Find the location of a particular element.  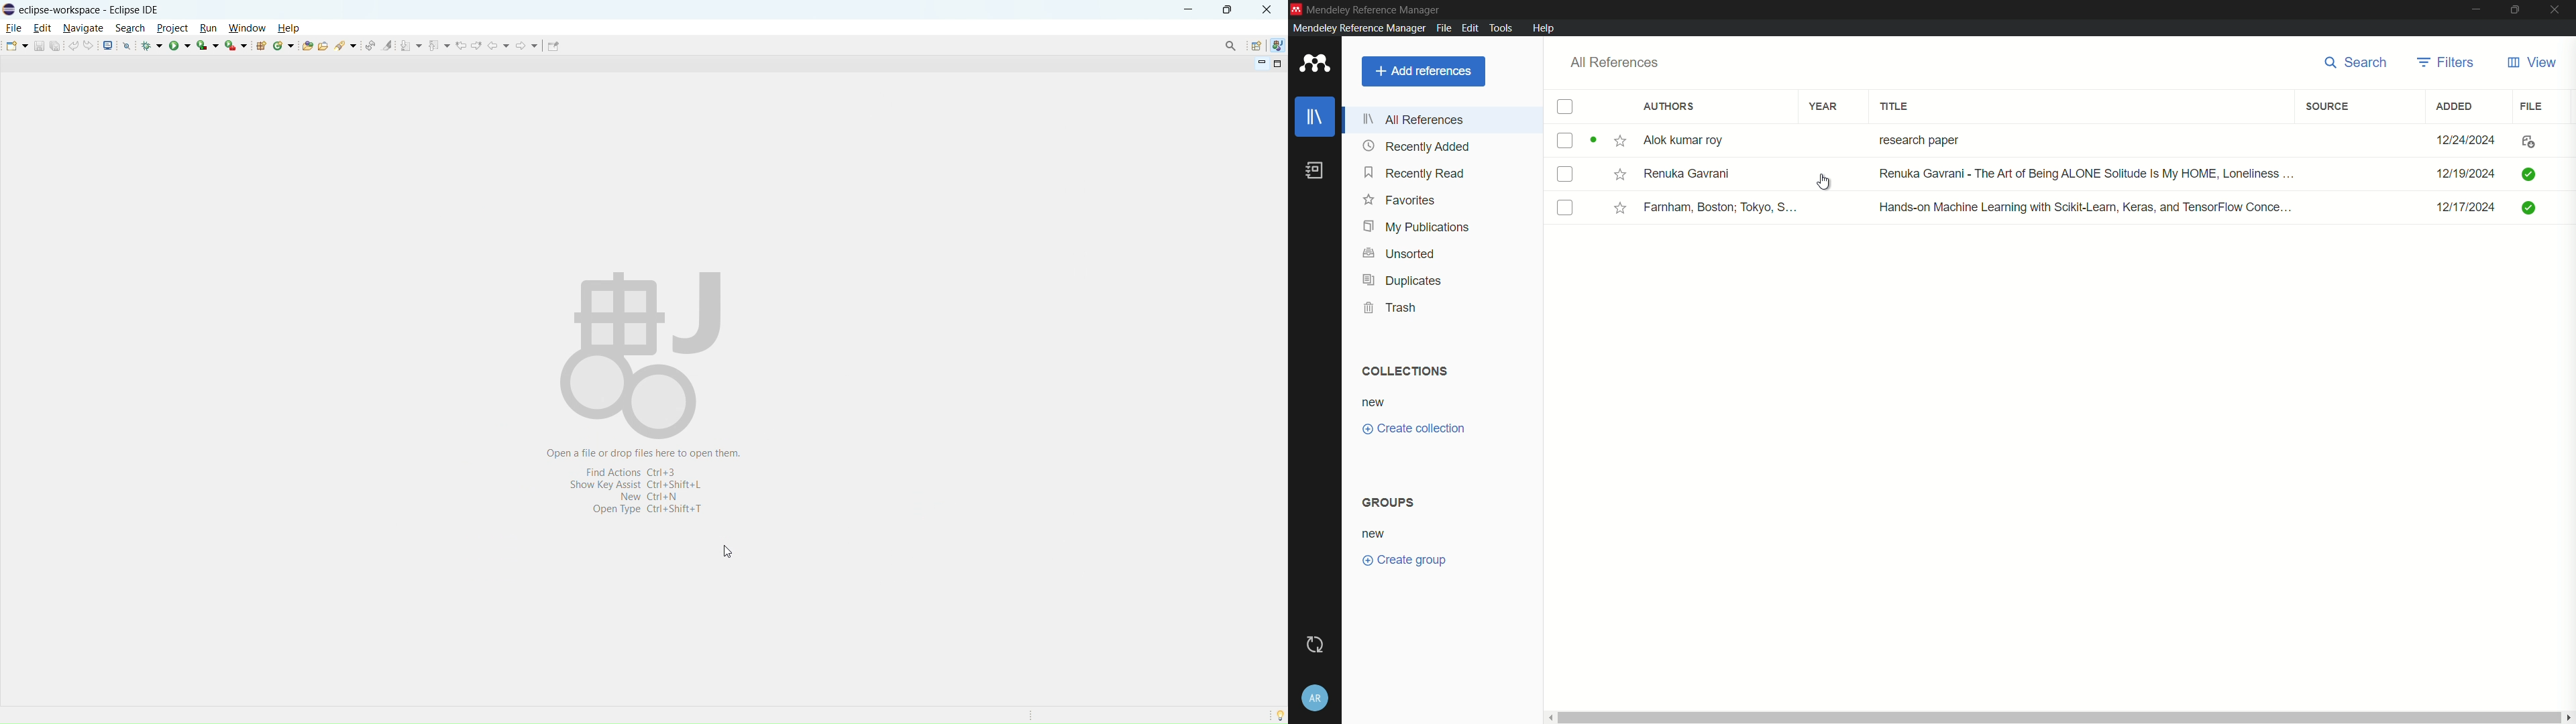

search is located at coordinates (2358, 62).